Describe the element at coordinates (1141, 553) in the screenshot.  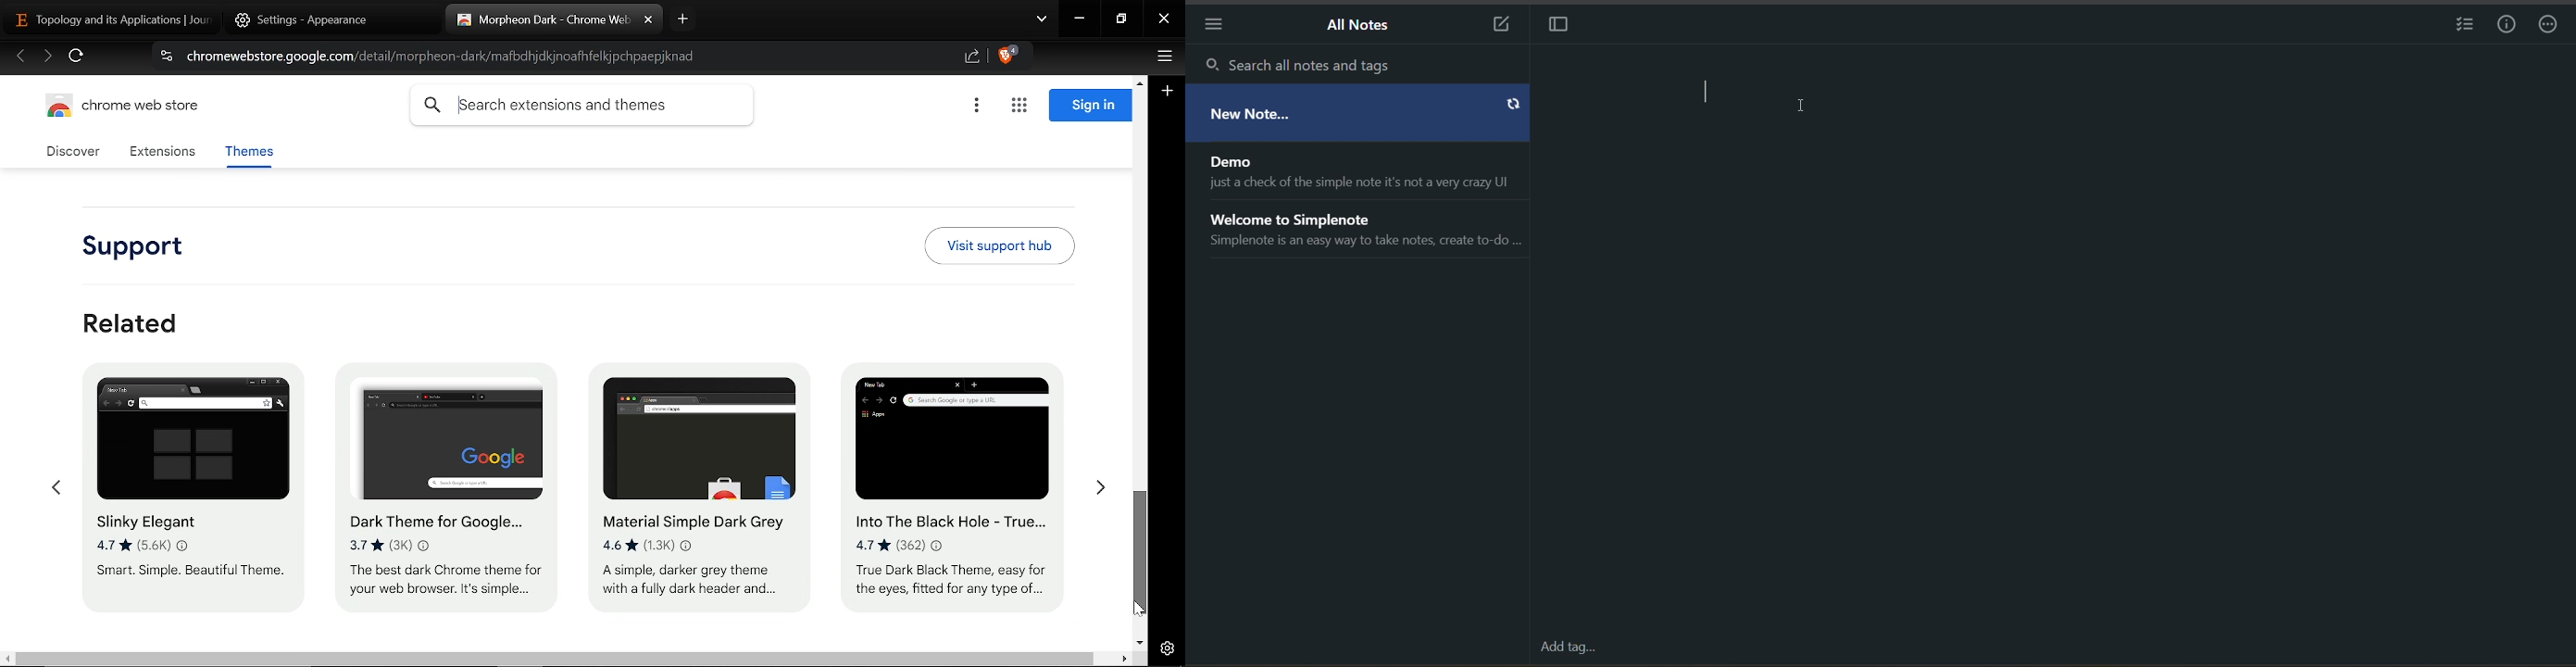
I see `Vertical scrollbar` at that location.